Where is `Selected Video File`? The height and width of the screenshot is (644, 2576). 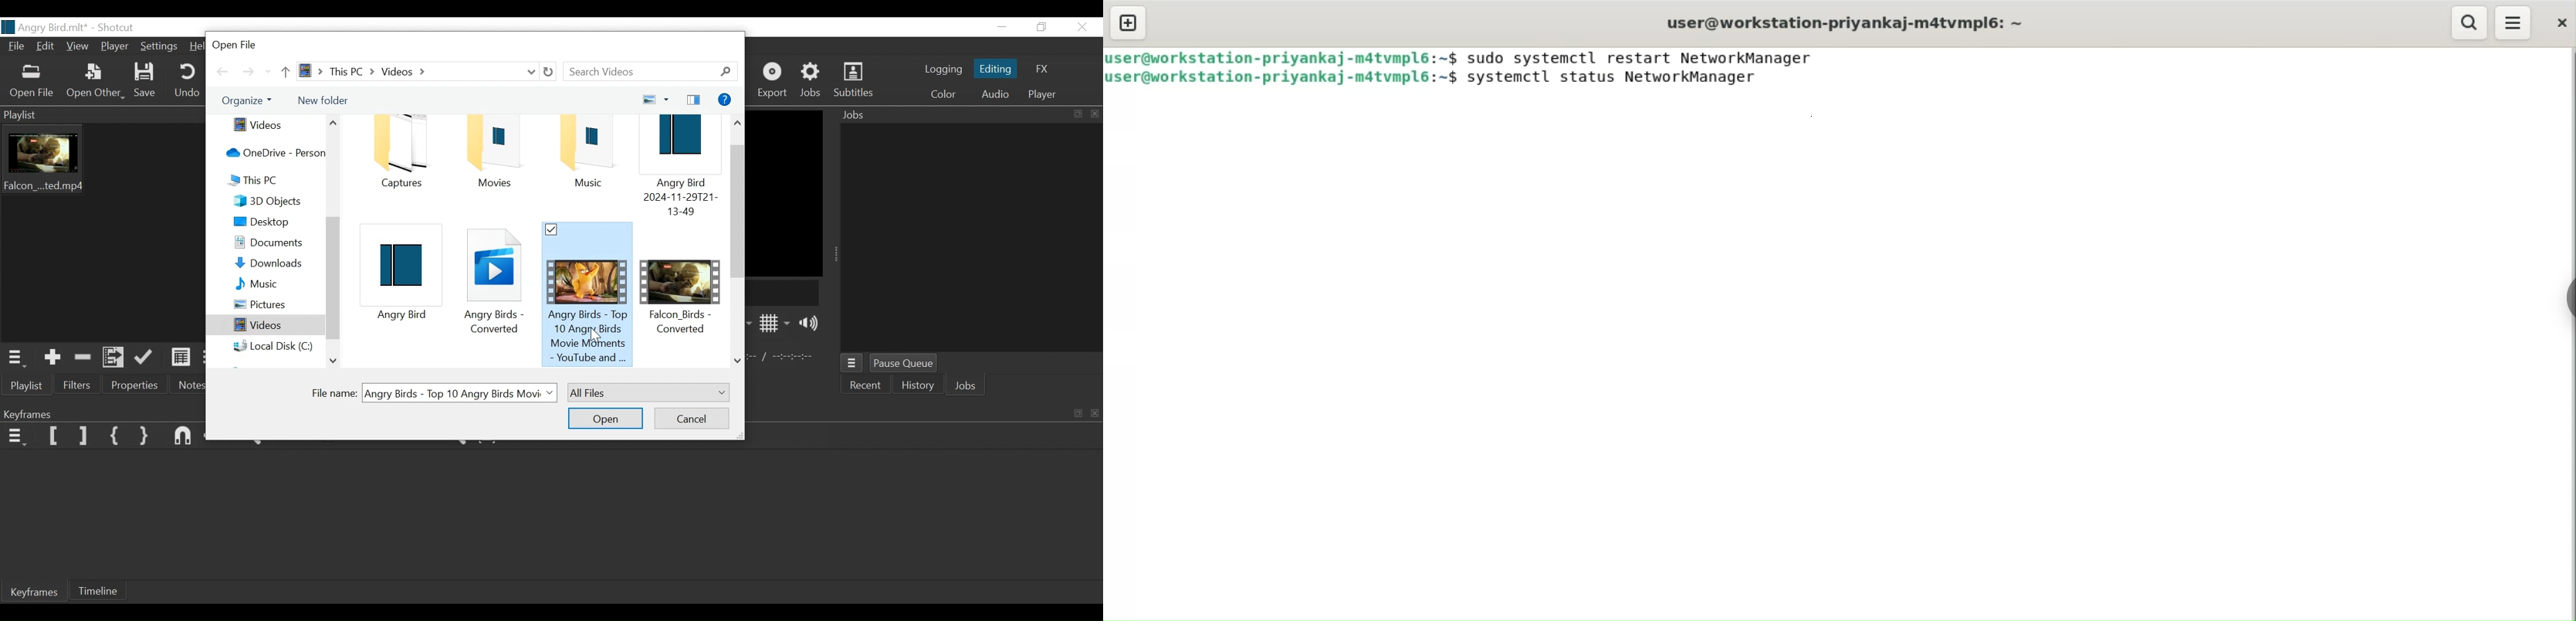 Selected Video File is located at coordinates (588, 309).